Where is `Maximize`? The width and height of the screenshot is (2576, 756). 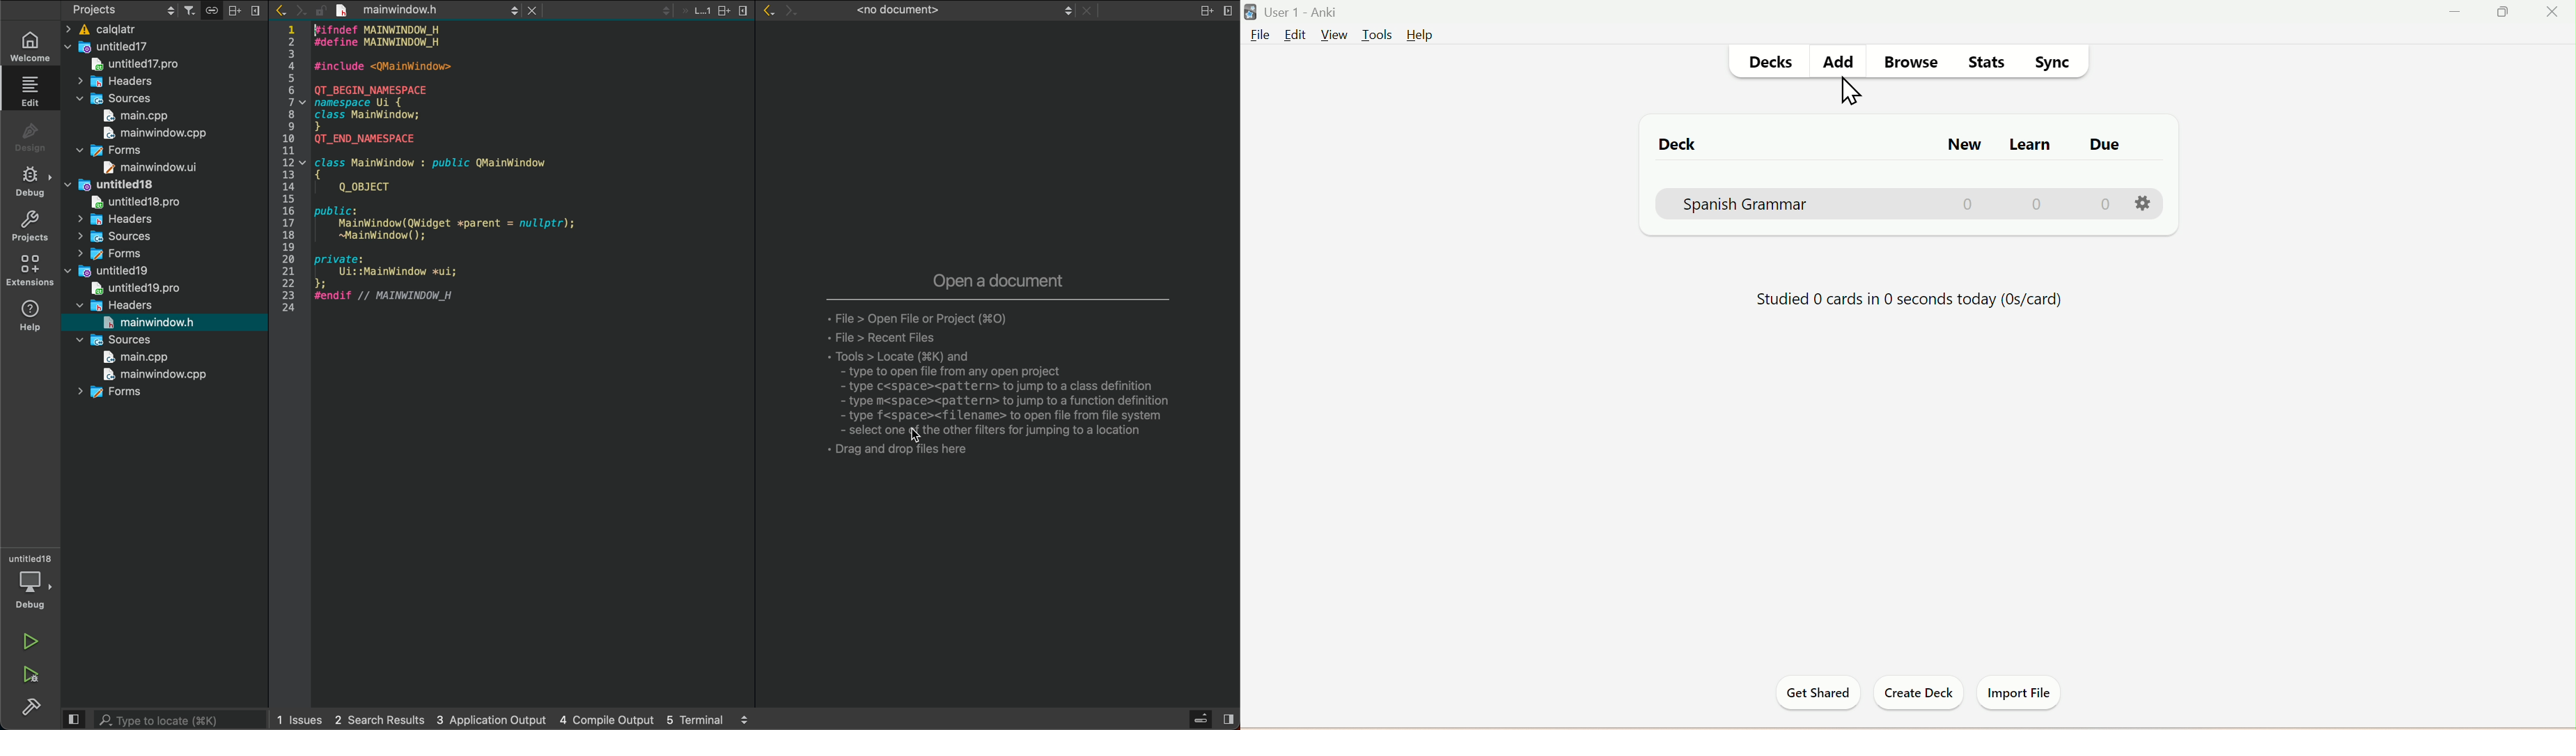
Maximize is located at coordinates (2508, 11).